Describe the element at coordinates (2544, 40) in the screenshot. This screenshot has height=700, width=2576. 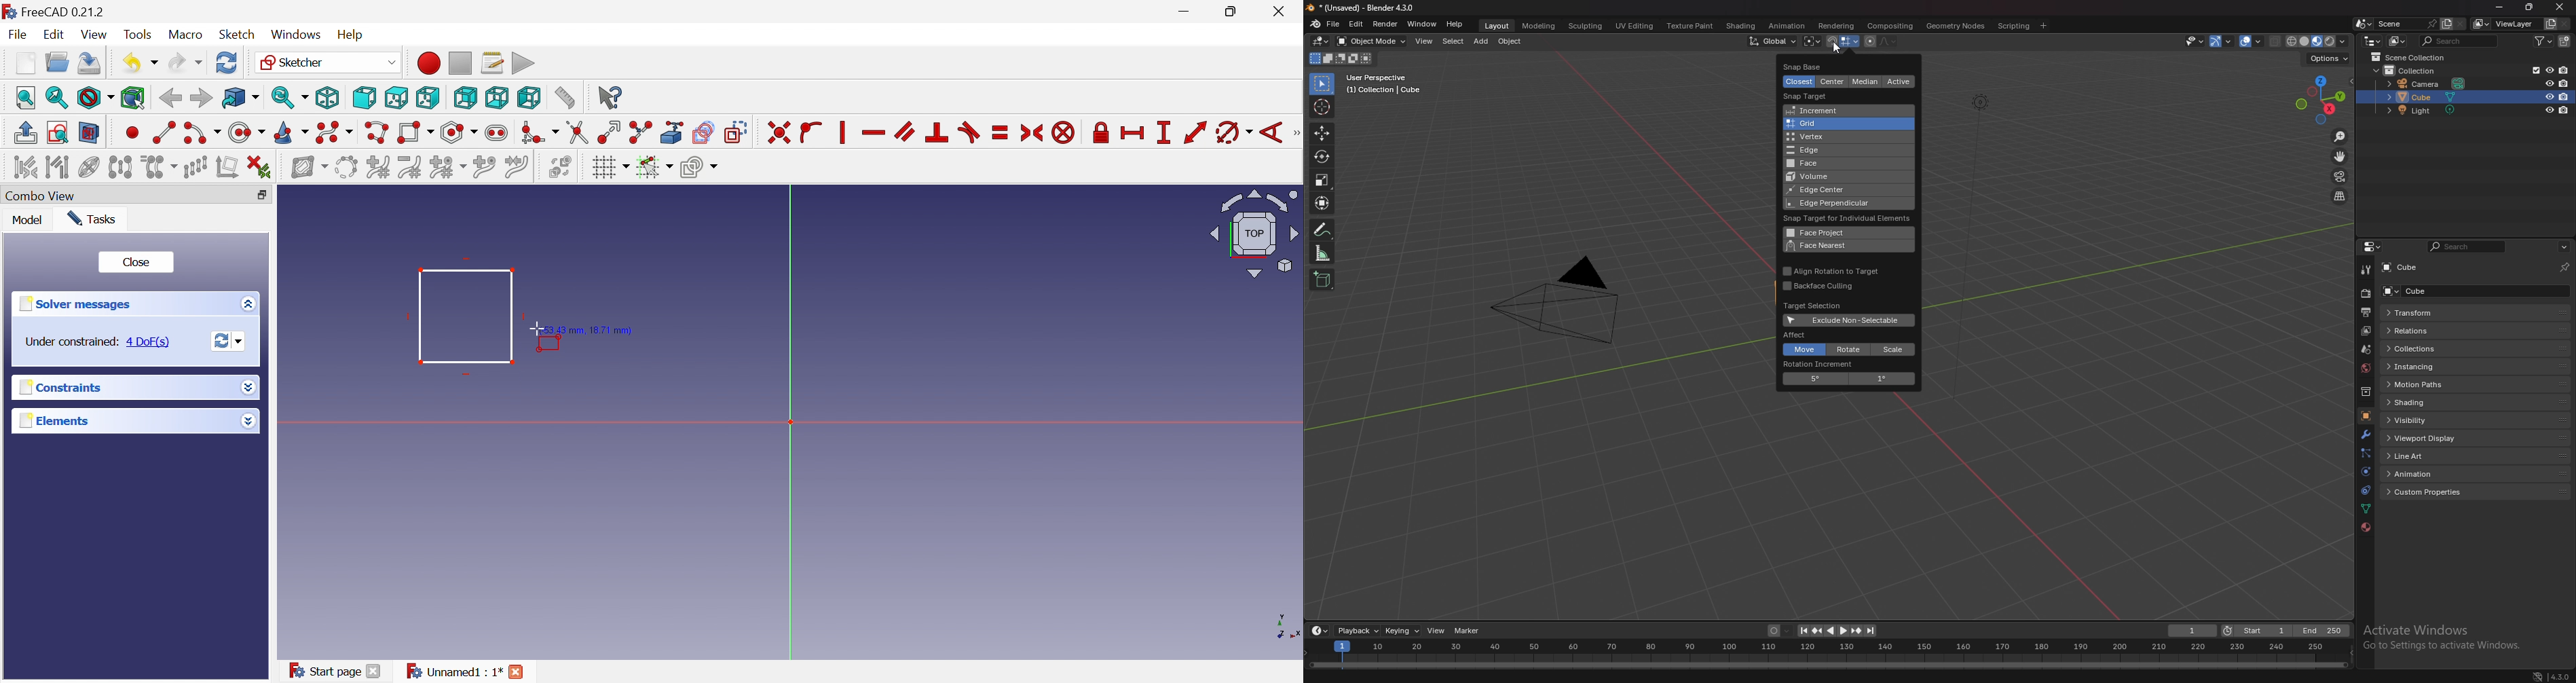
I see `filter` at that location.